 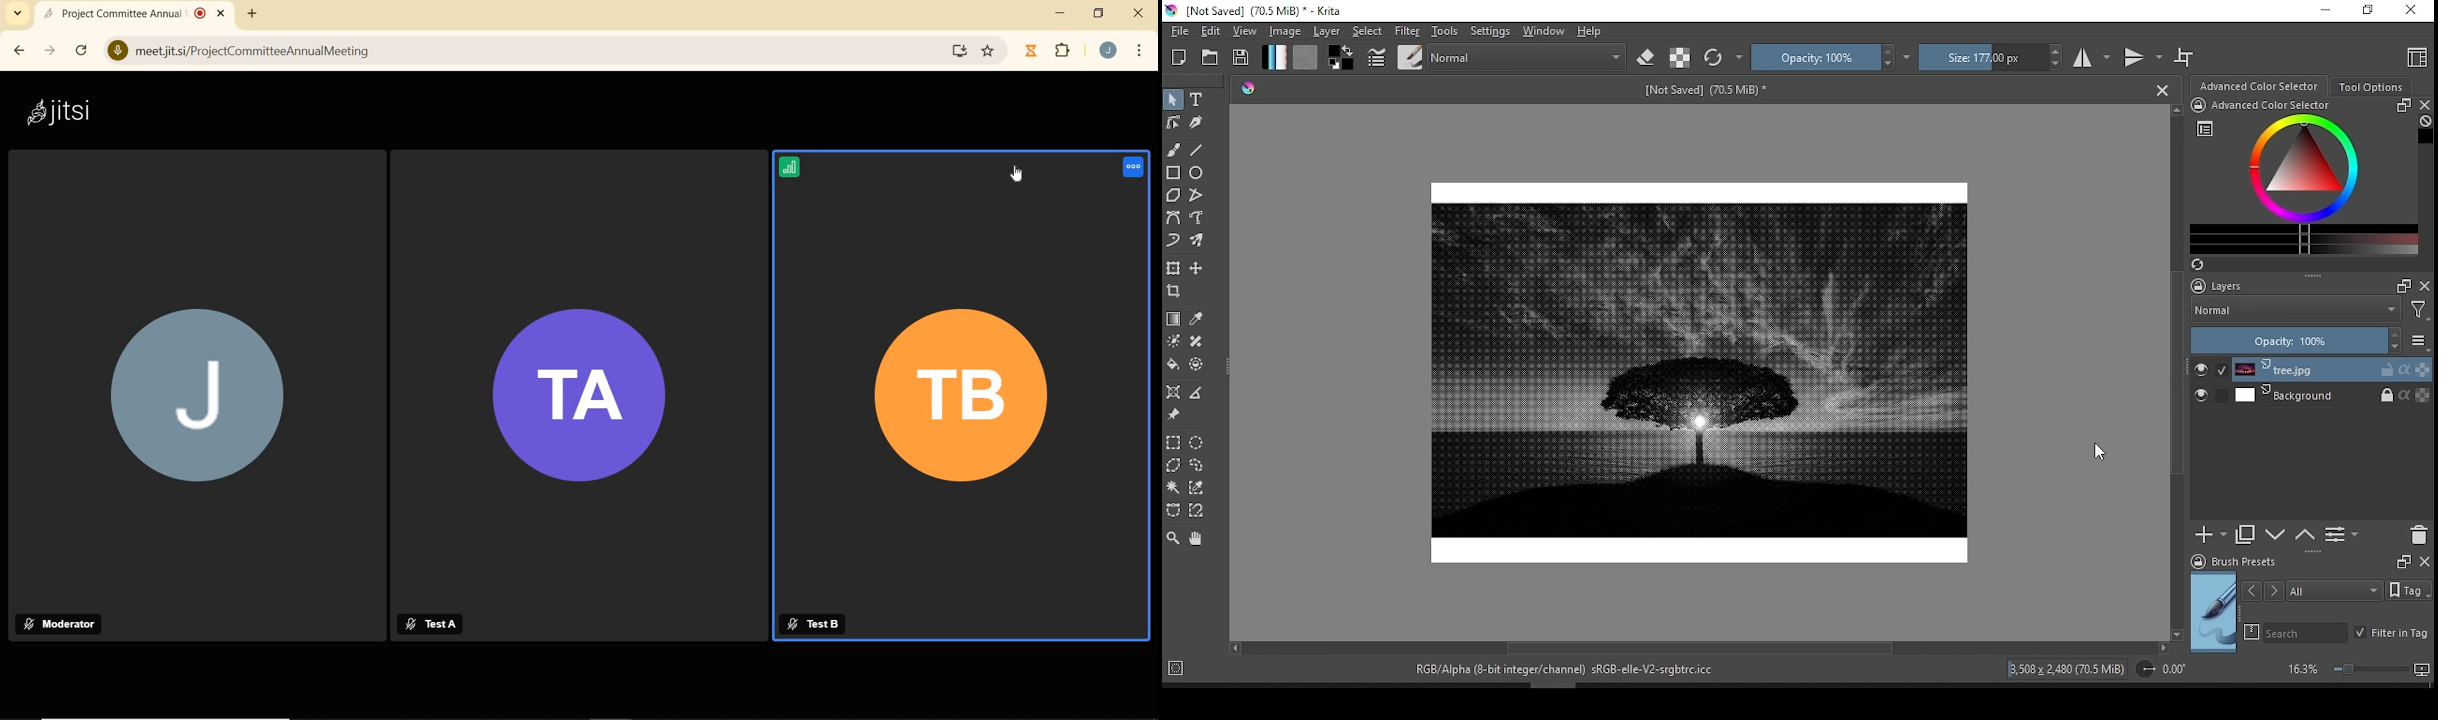 What do you see at coordinates (50, 52) in the screenshot?
I see `FORWARD` at bounding box center [50, 52].